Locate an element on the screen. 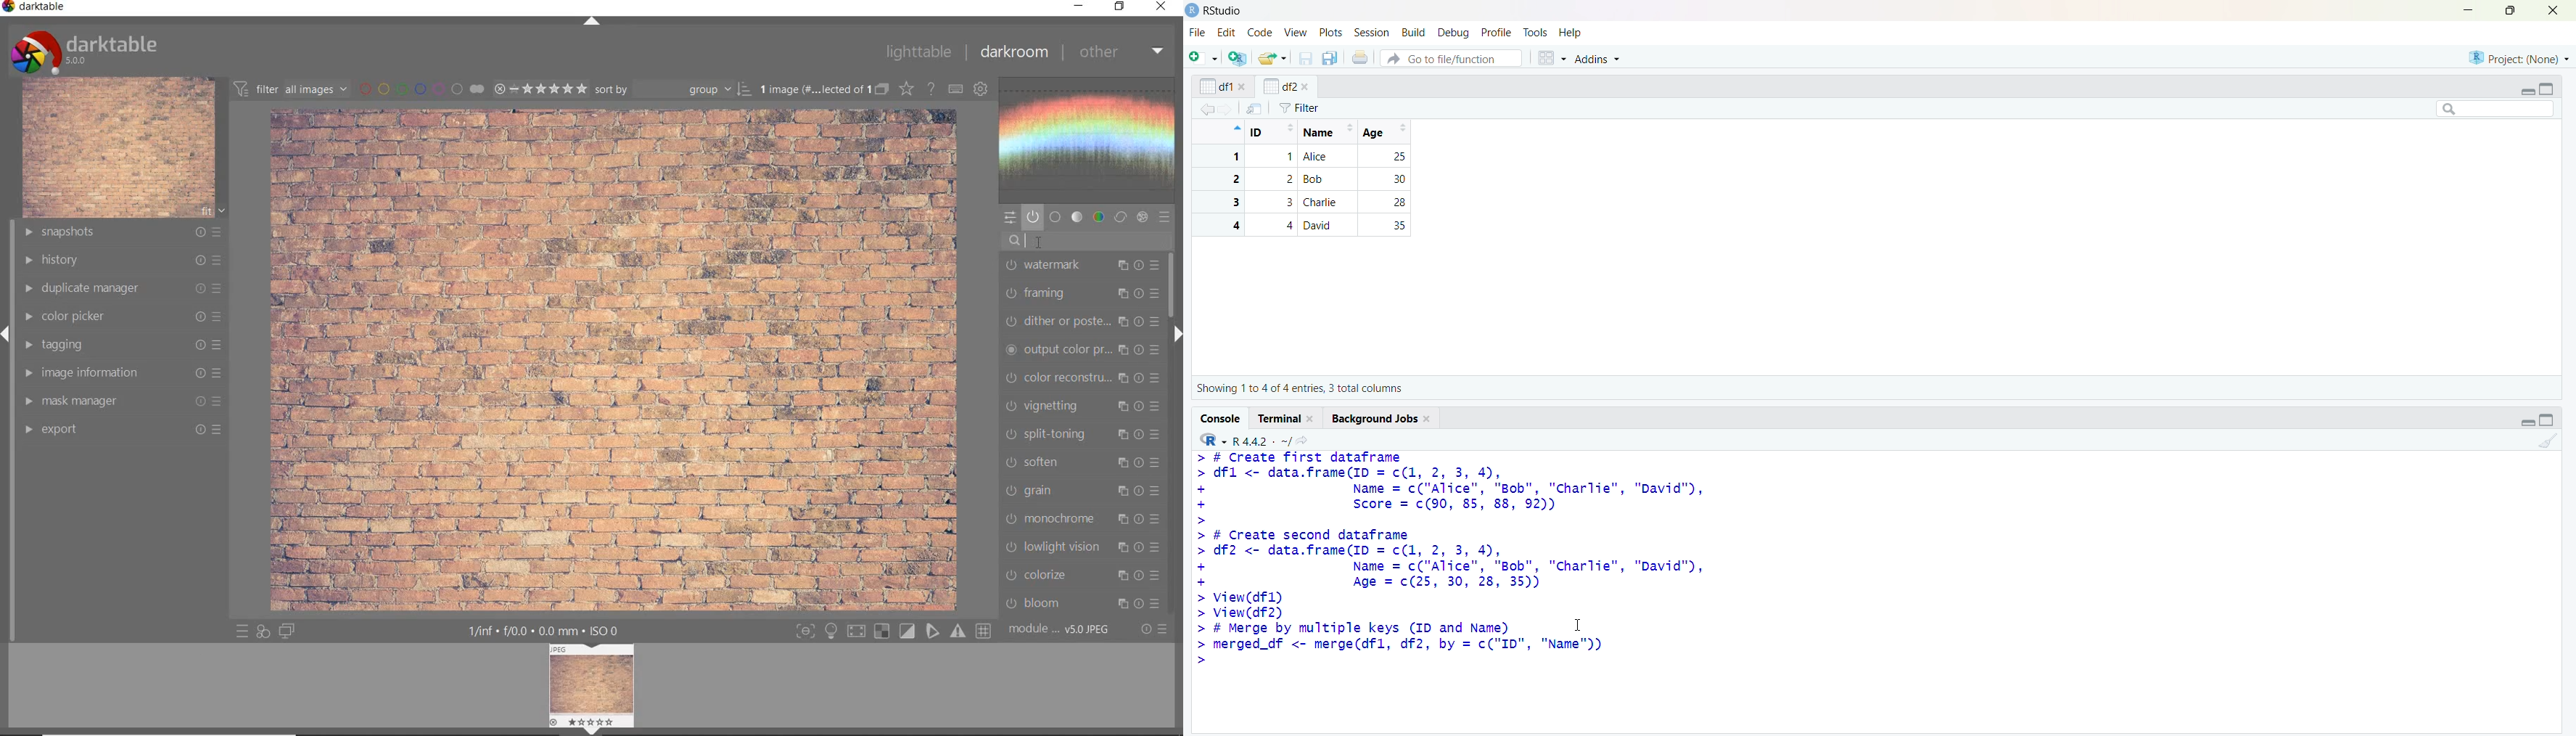  copy is located at coordinates (1330, 58).